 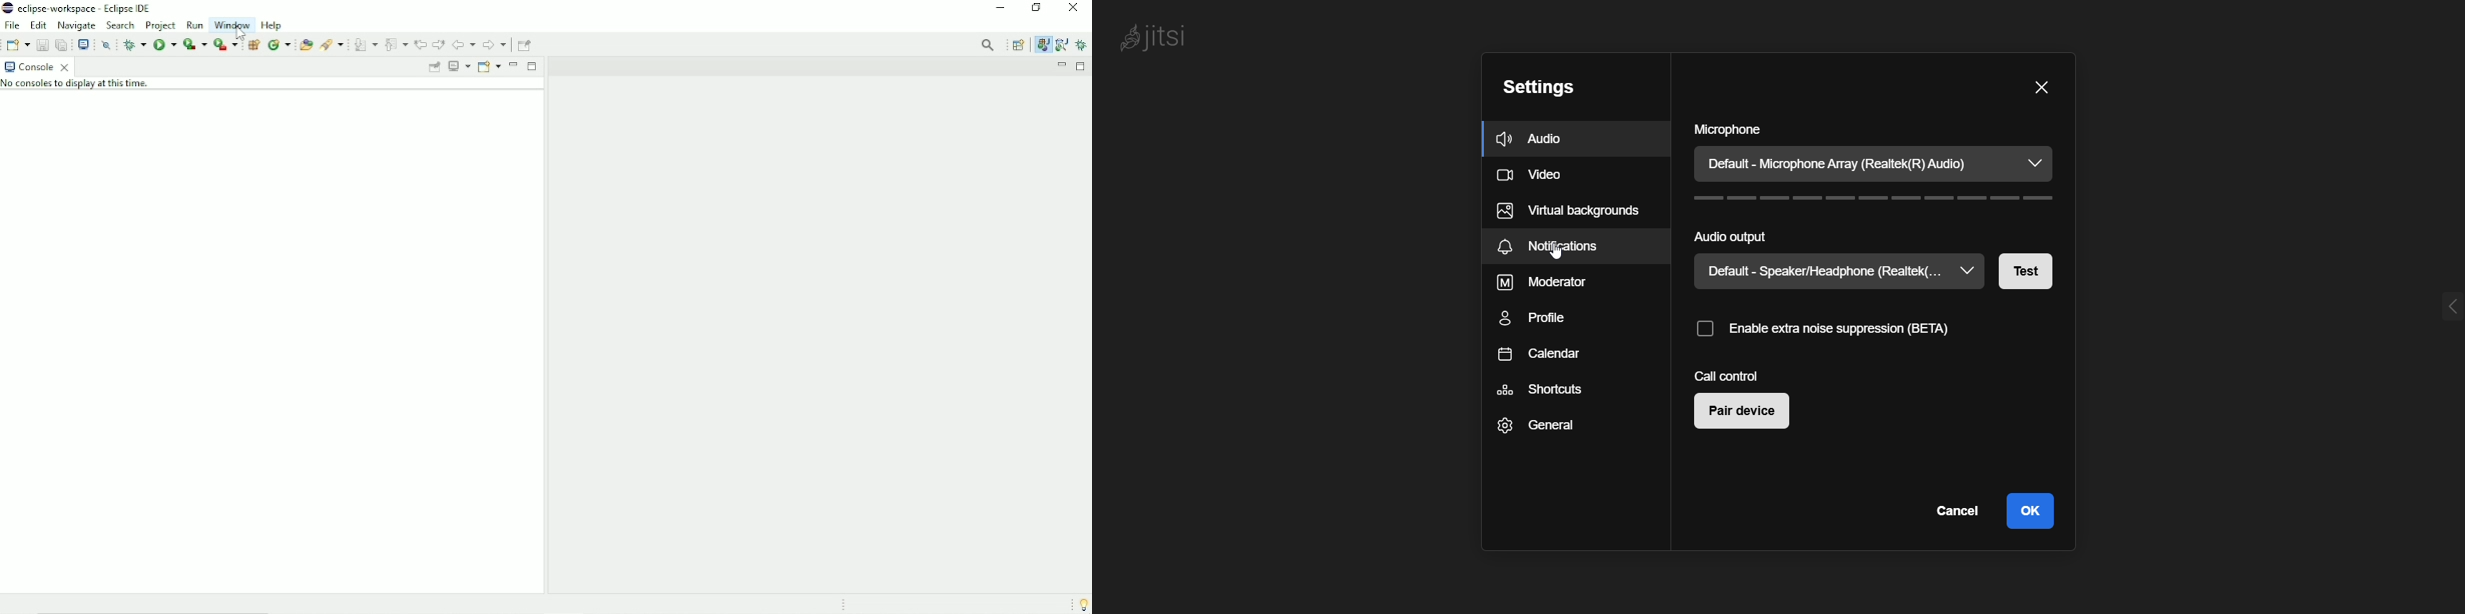 What do you see at coordinates (1564, 87) in the screenshot?
I see `Settings` at bounding box center [1564, 87].